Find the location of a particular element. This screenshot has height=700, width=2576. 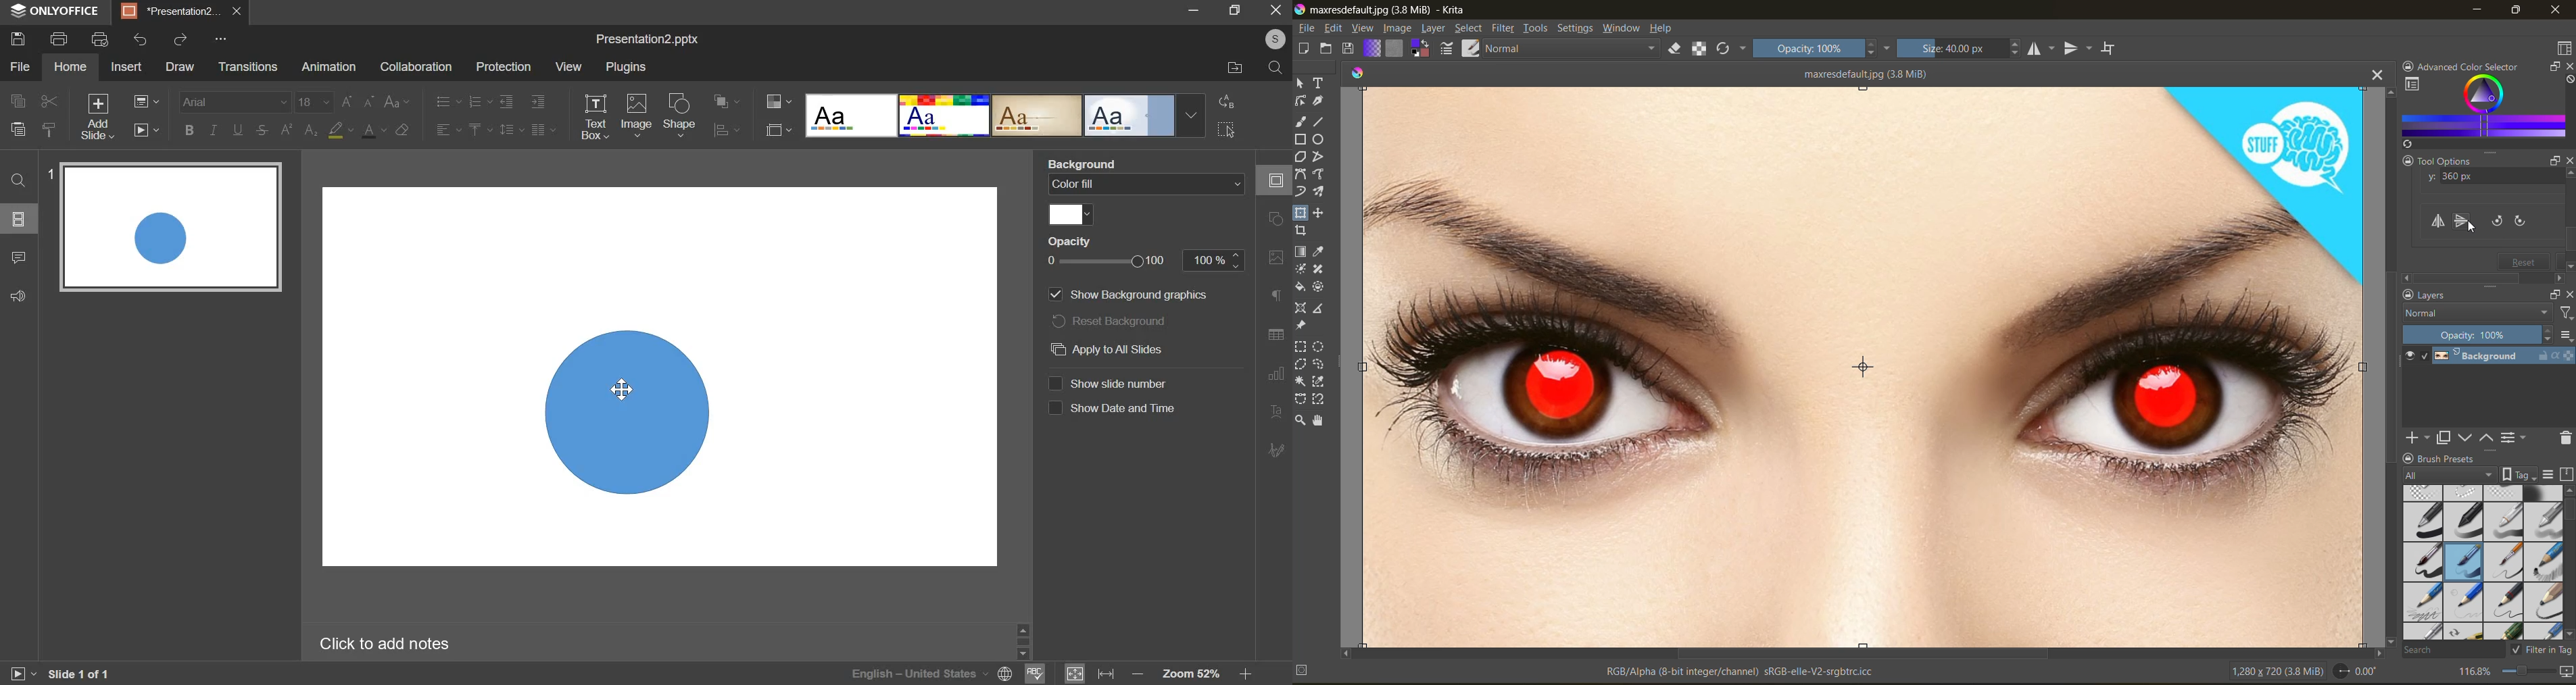

lock docker is located at coordinates (2407, 161).